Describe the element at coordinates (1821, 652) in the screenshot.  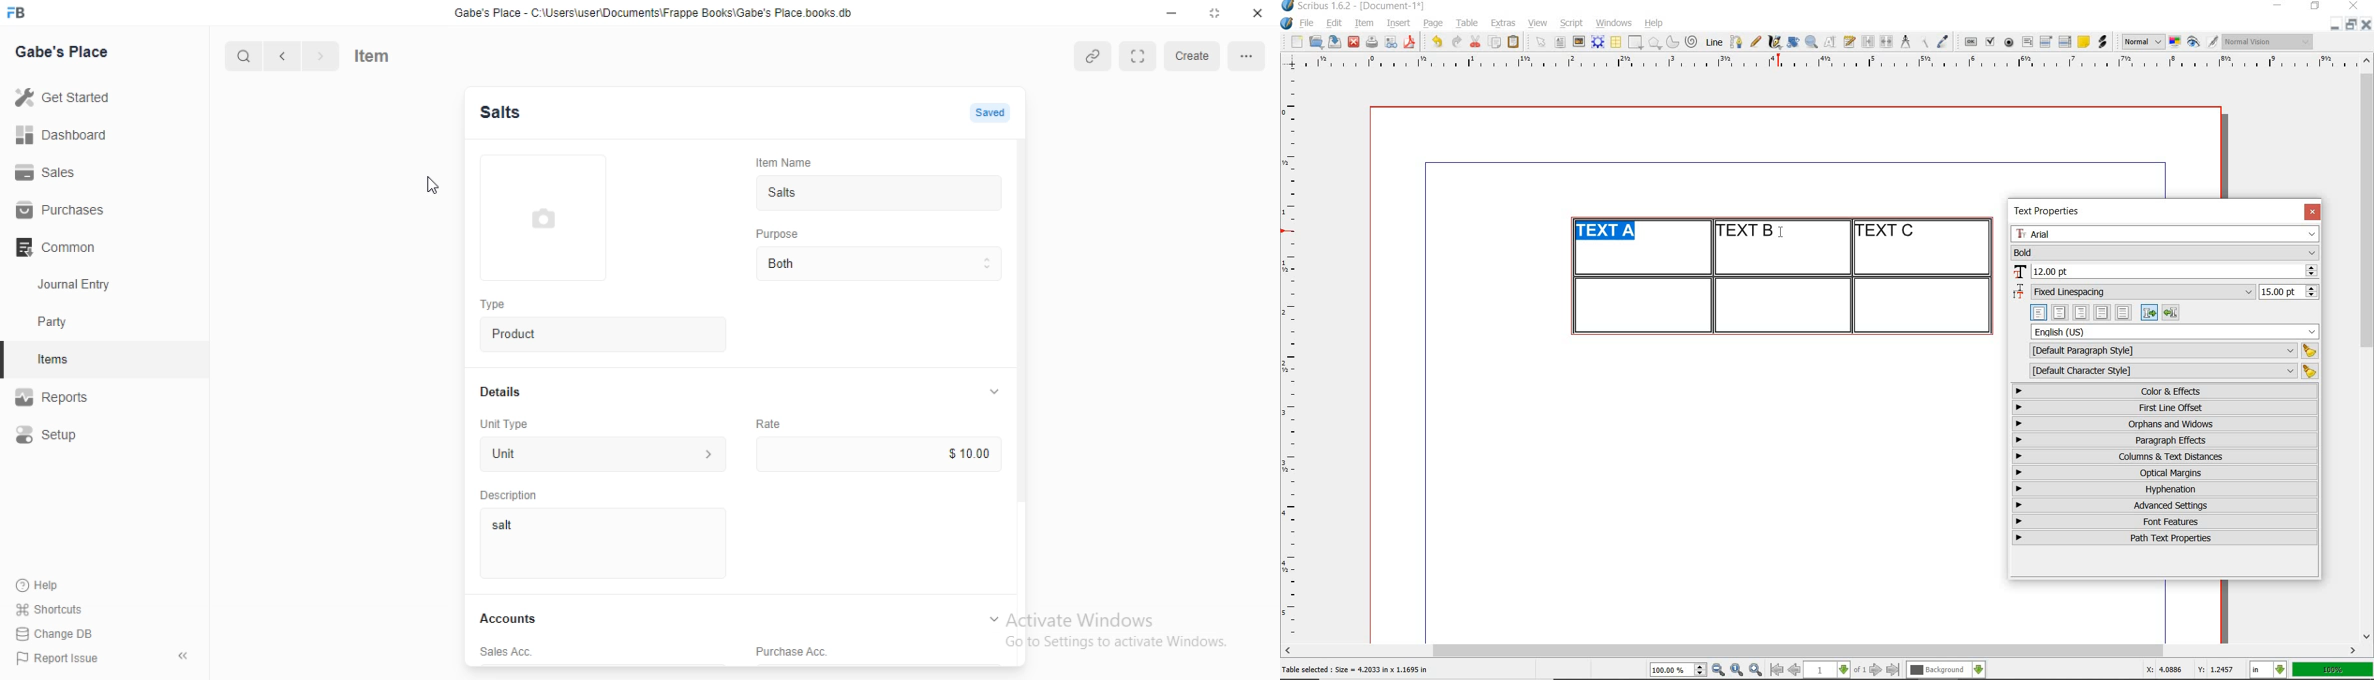
I see `scrollbar` at that location.